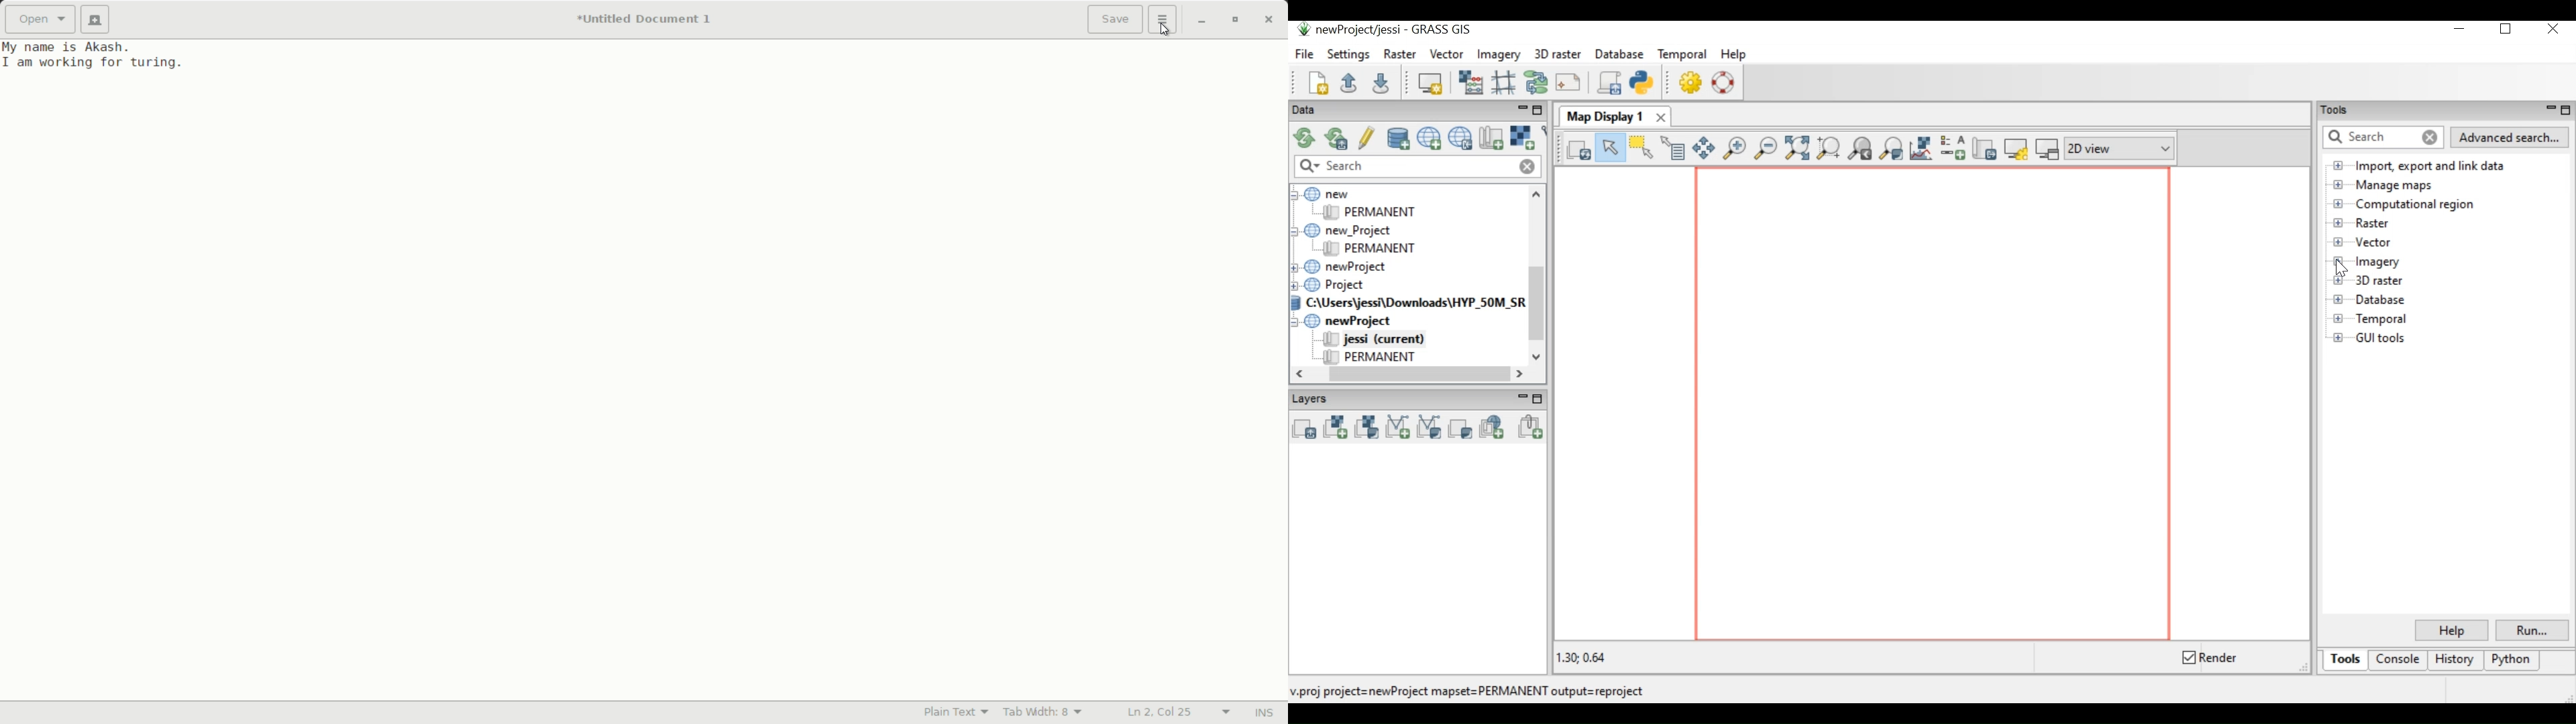 Image resolution: width=2576 pixels, height=728 pixels. Describe the element at coordinates (1303, 52) in the screenshot. I see `File` at that location.